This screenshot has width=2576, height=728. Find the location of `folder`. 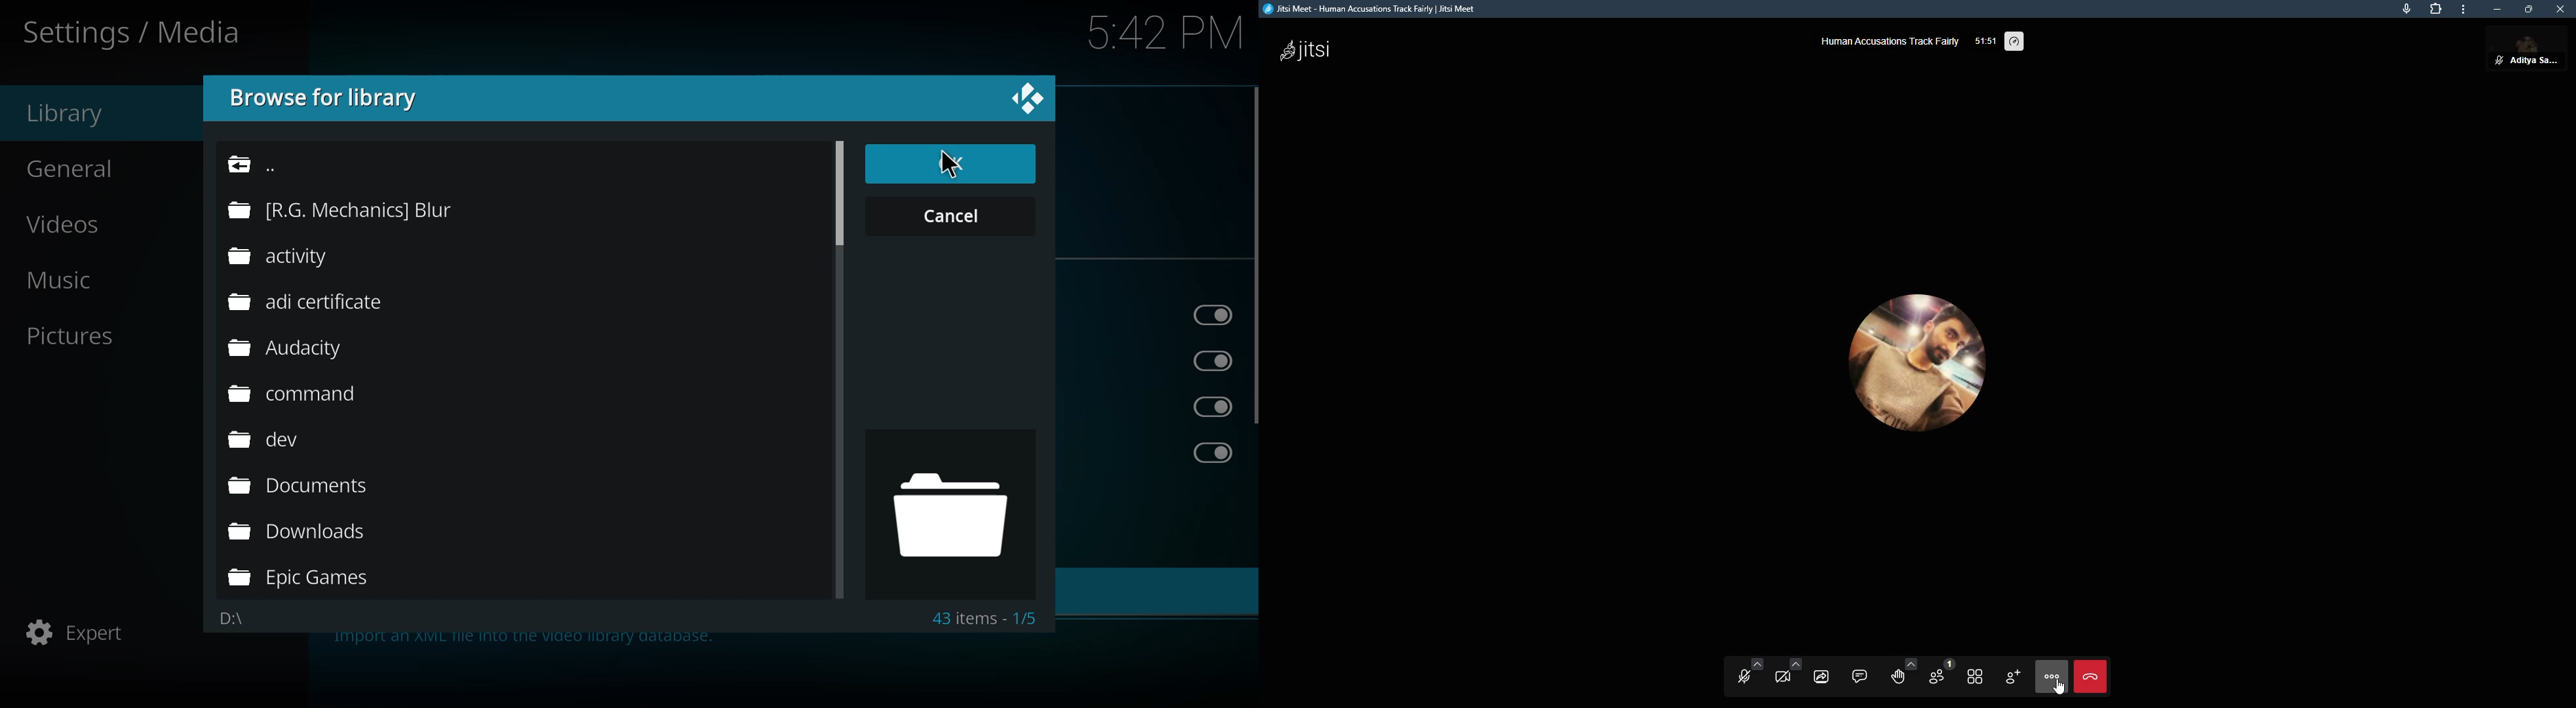

folder is located at coordinates (303, 395).